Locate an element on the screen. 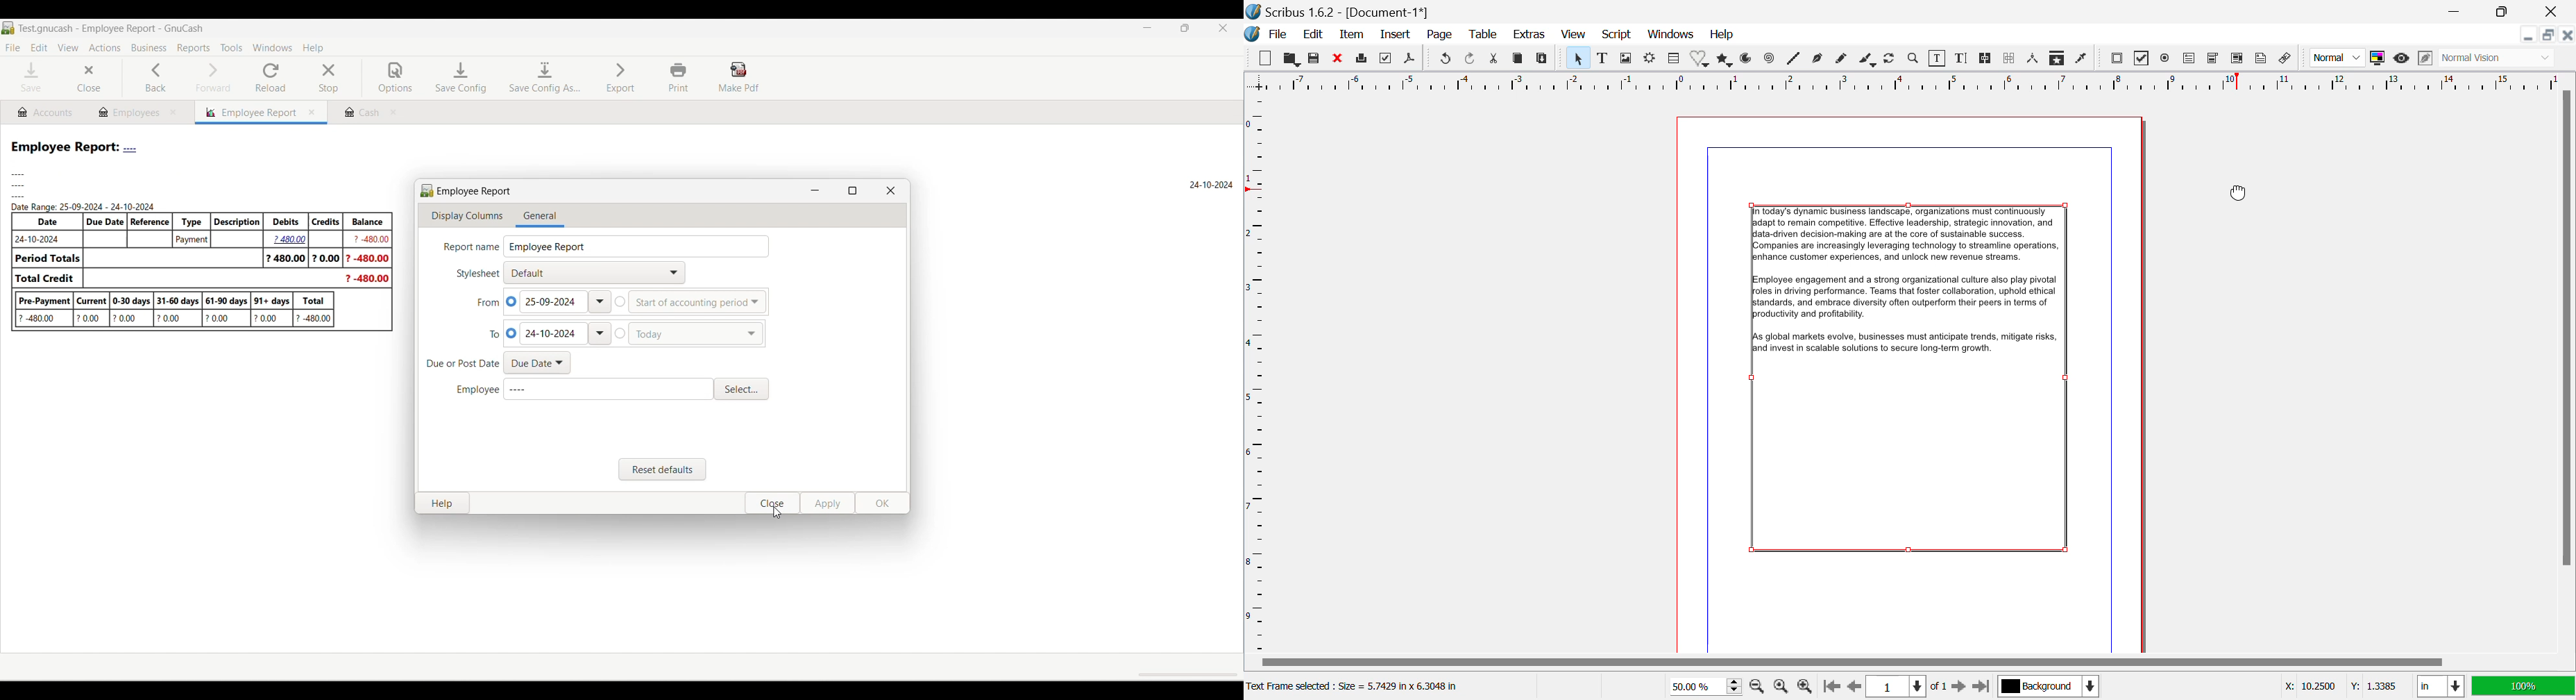  Edit Text with Story Editor is located at coordinates (1963, 58).